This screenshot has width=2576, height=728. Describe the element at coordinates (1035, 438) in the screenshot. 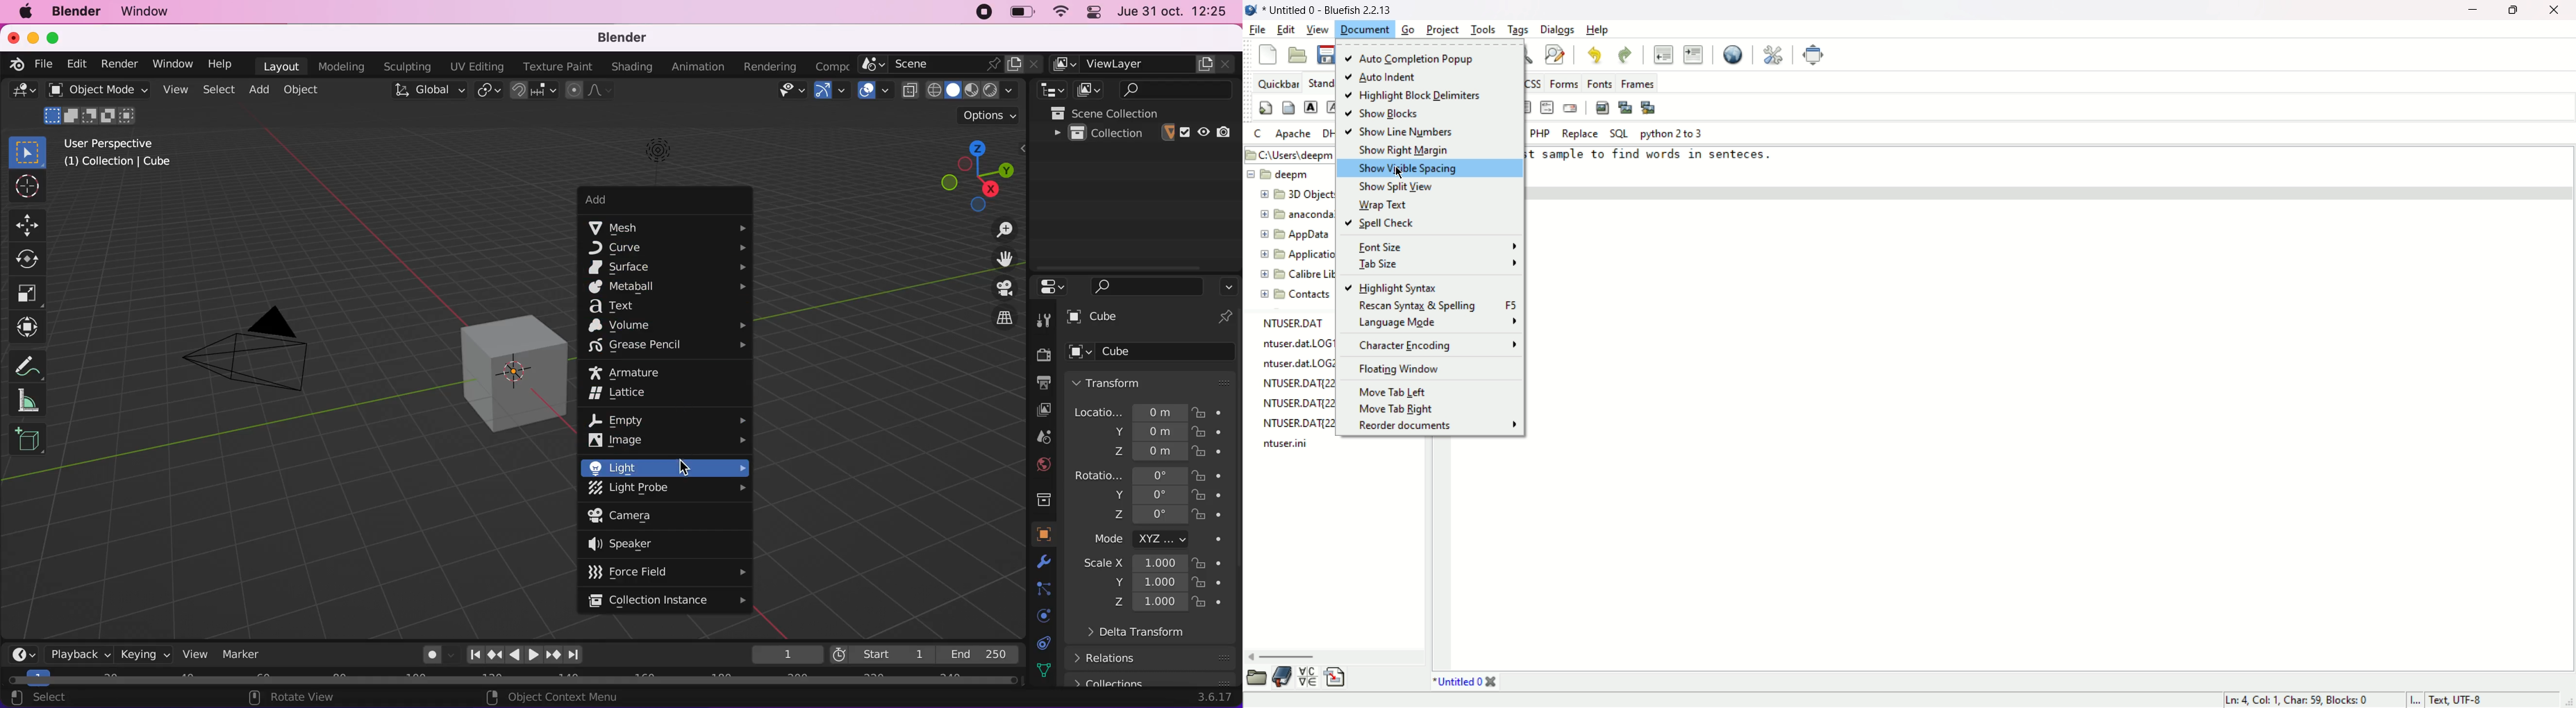

I see `scene` at that location.